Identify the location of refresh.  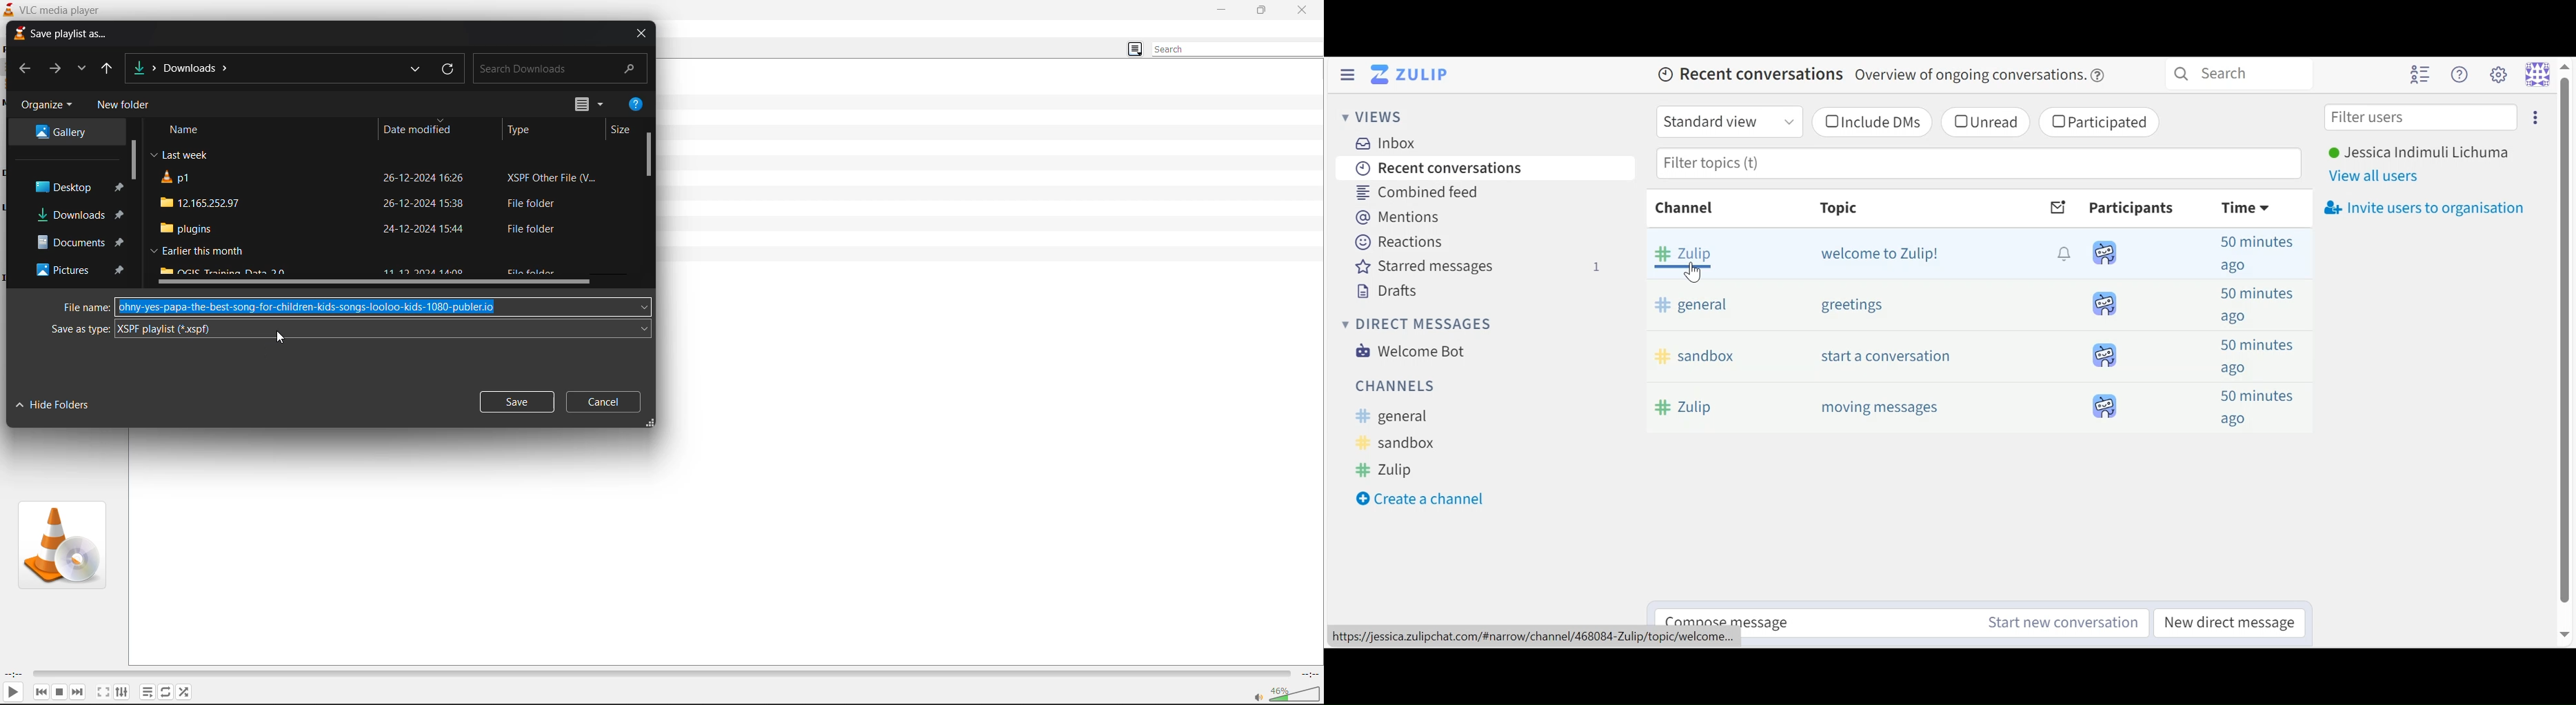
(450, 70).